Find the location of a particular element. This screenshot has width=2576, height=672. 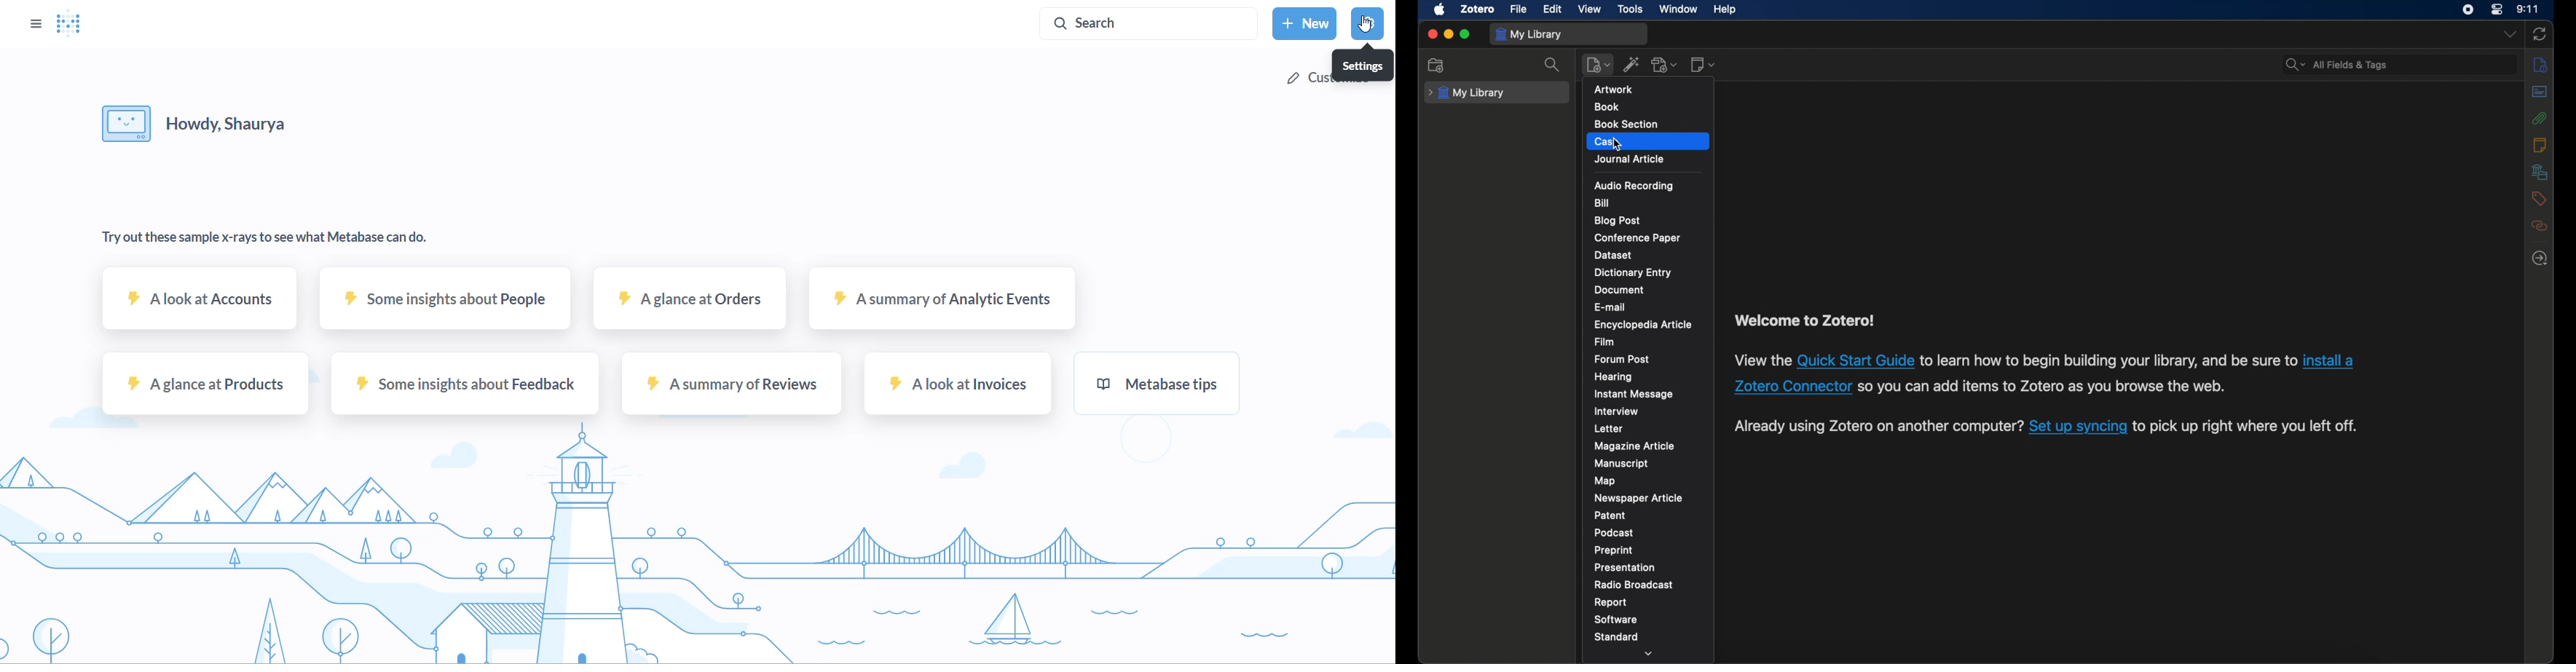

new item is located at coordinates (1598, 65).